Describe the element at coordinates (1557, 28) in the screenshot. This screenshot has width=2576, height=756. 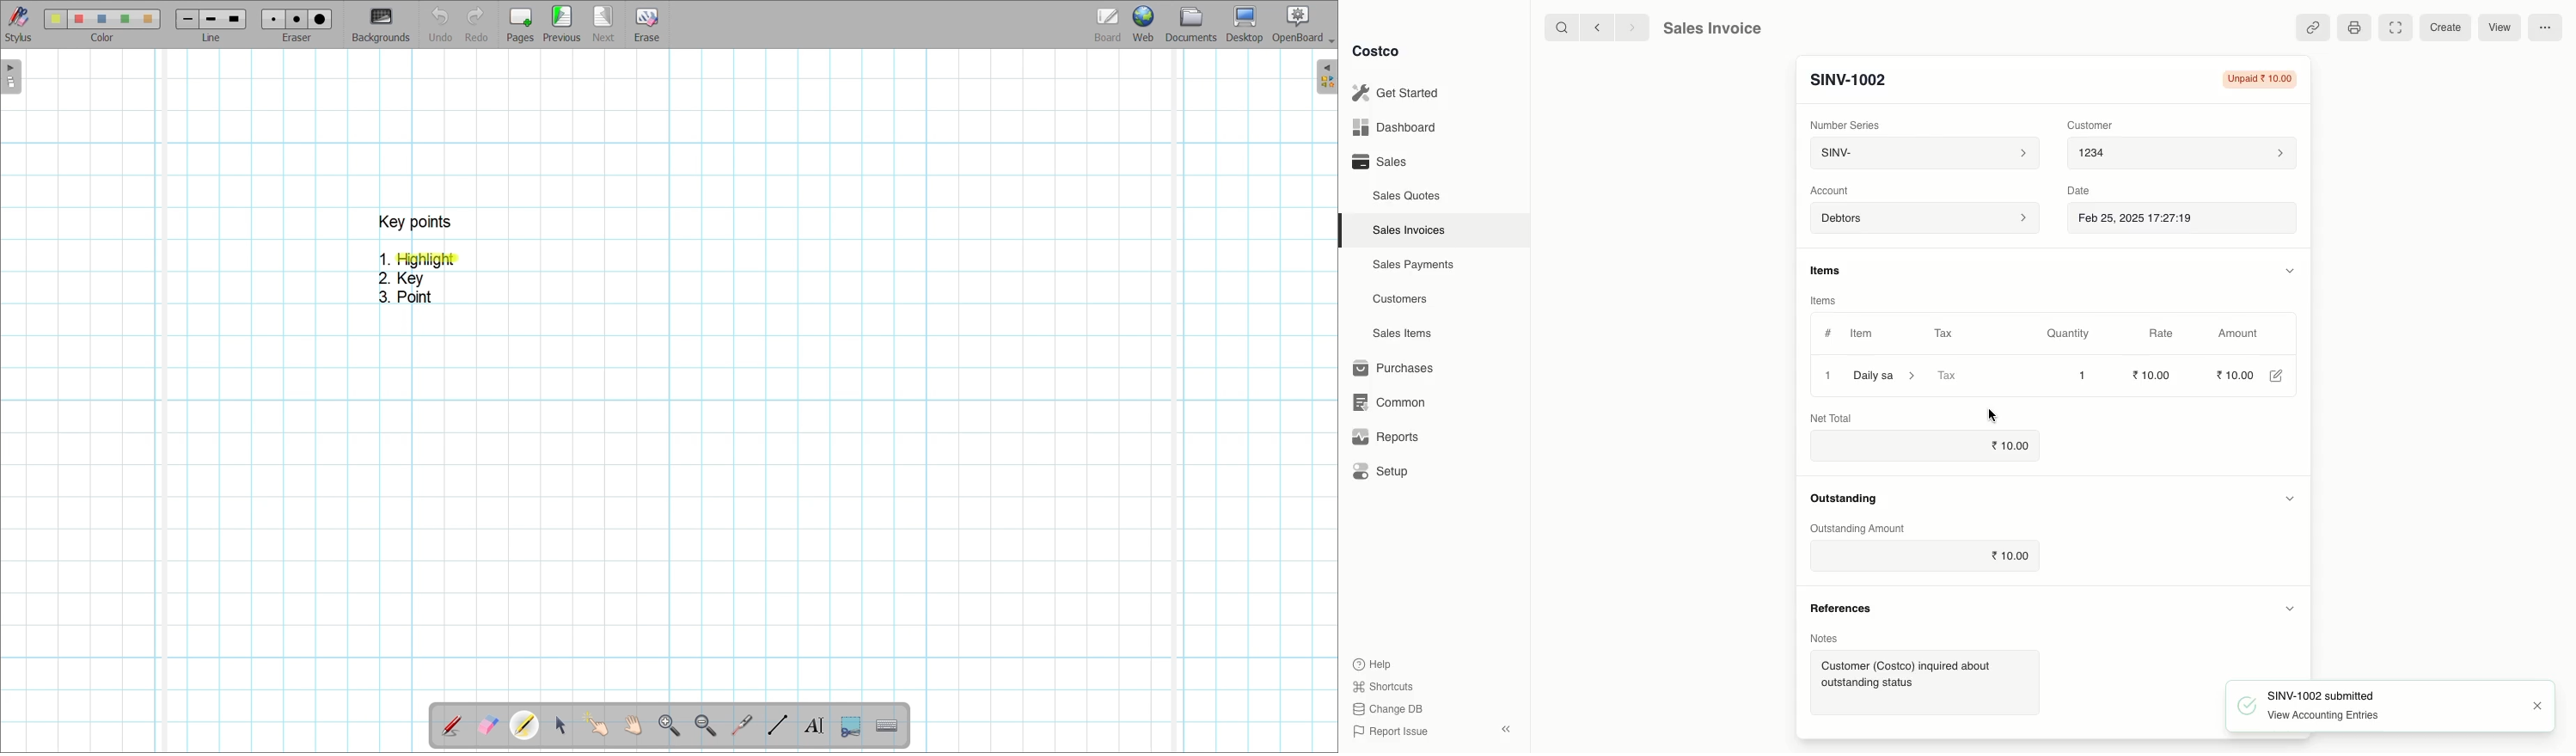
I see `Search` at that location.